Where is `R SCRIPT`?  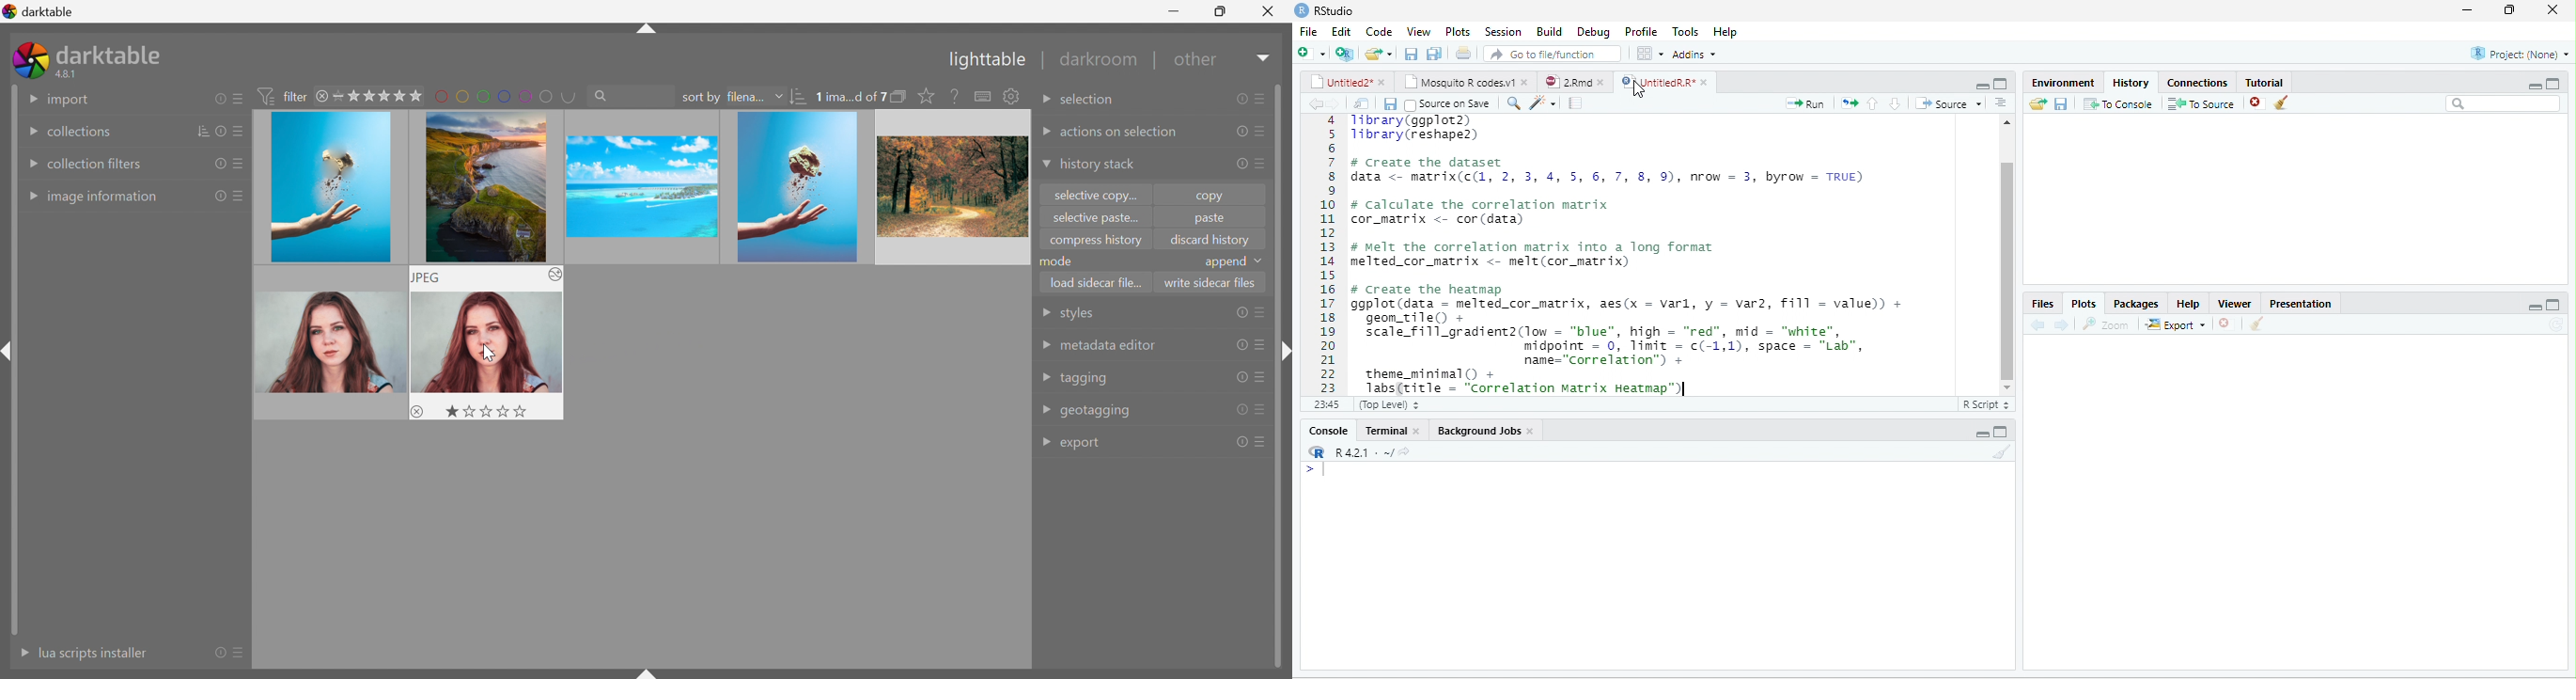
R SCRIPT is located at coordinates (1983, 406).